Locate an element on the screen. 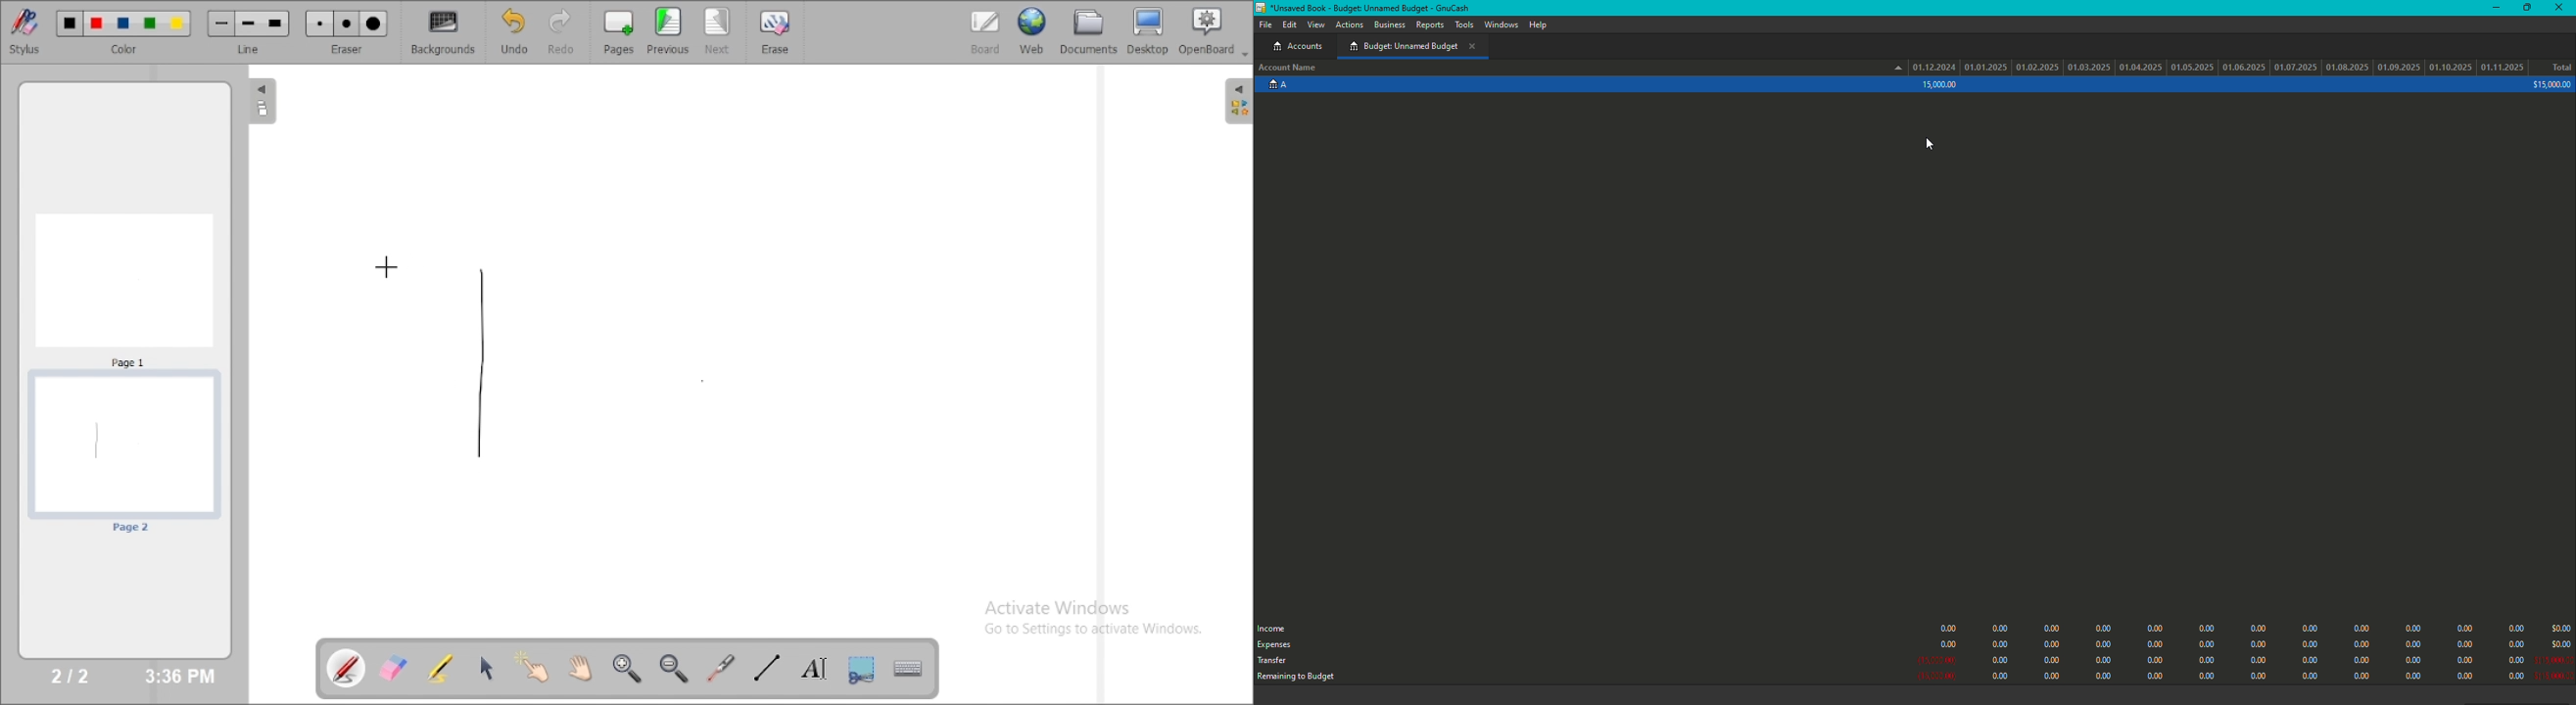  Date range is located at coordinates (2218, 66).